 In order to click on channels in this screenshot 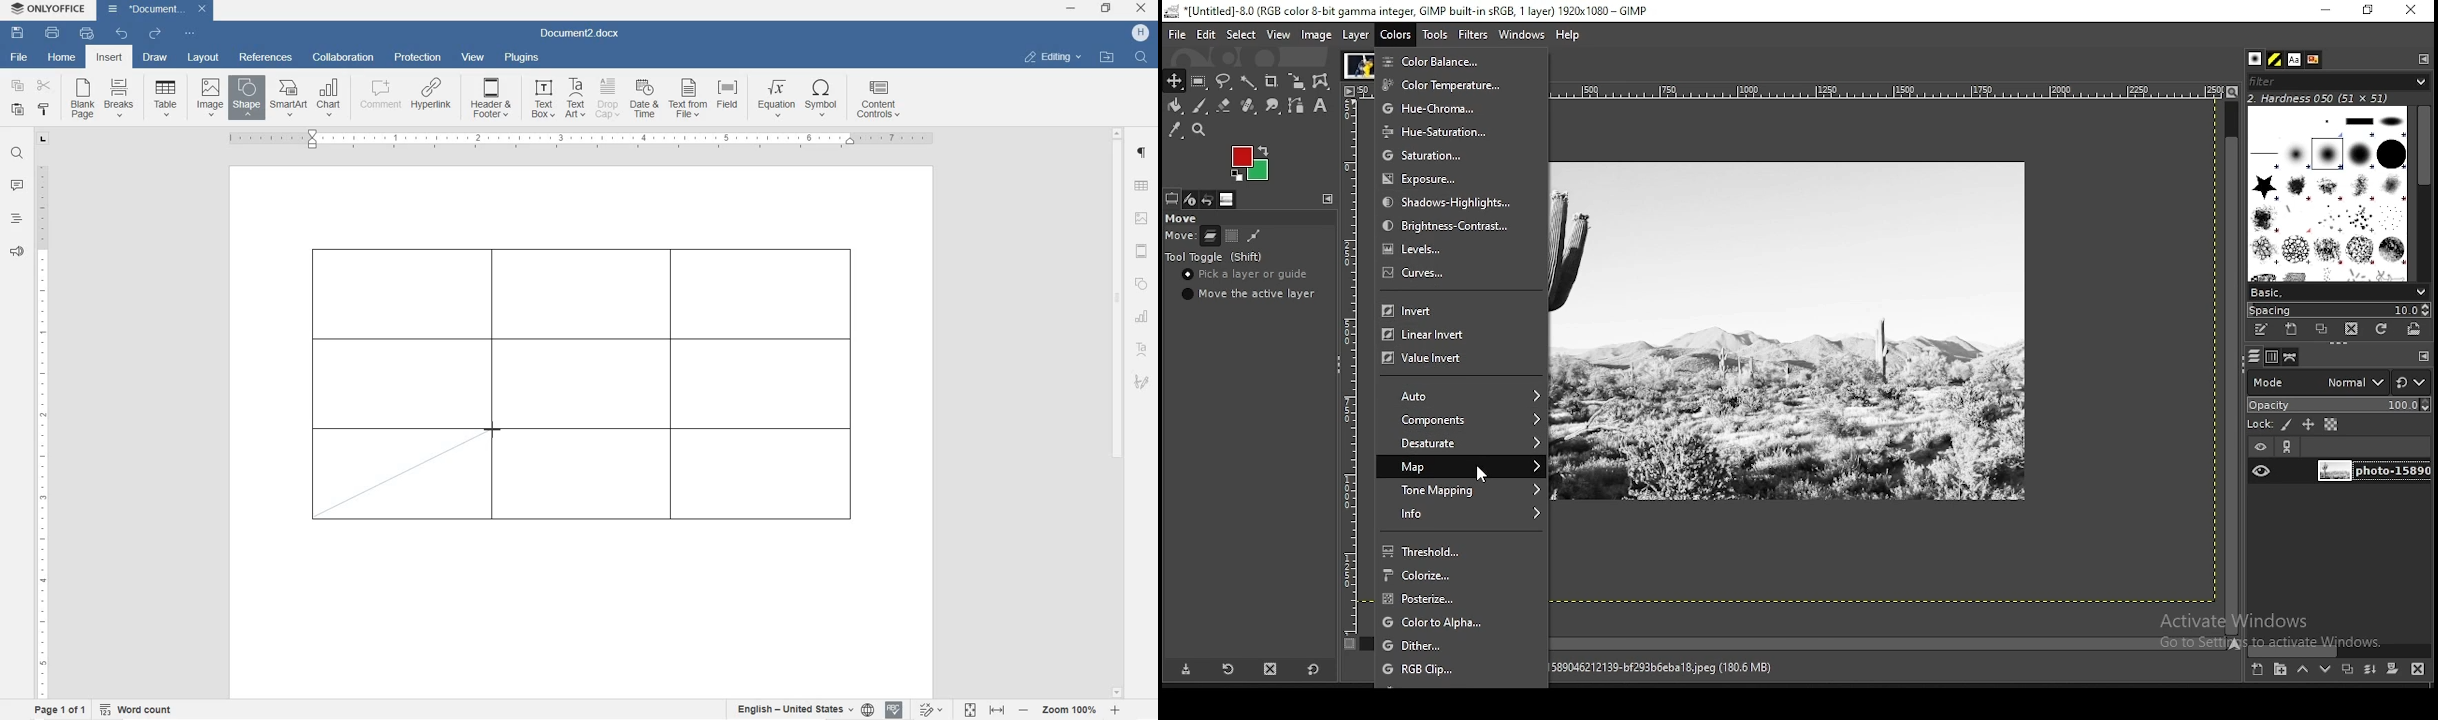, I will do `click(2274, 357)`.